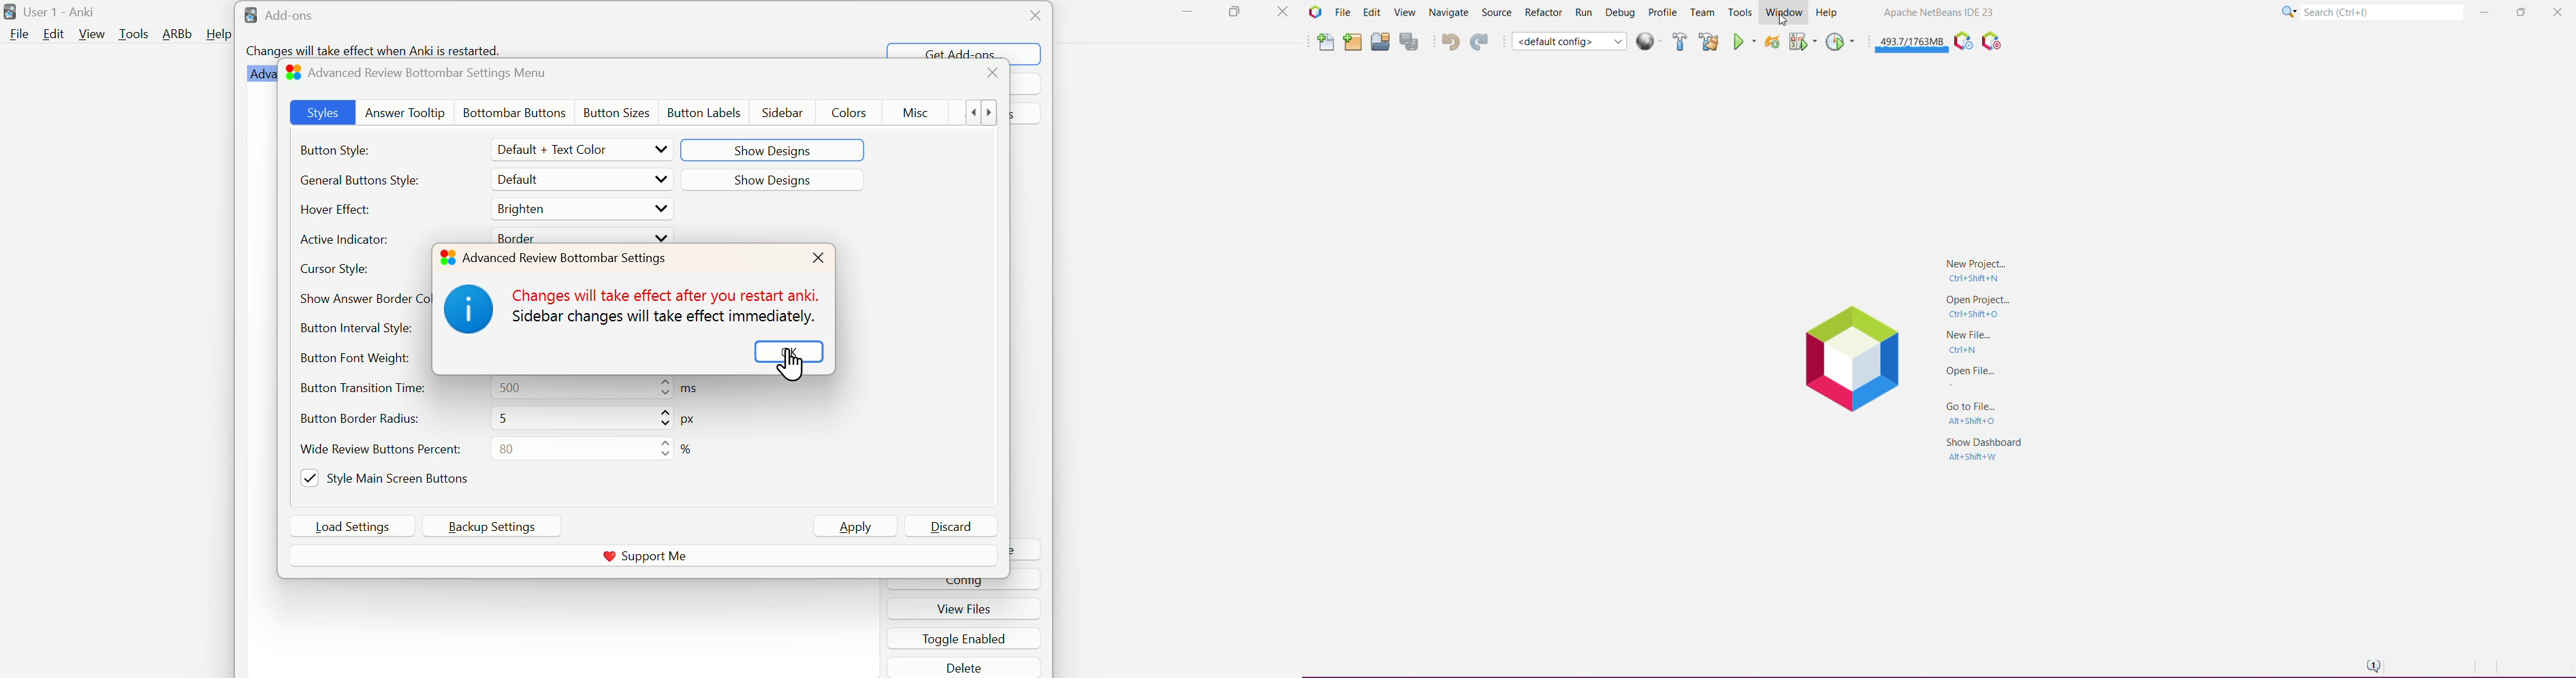 The width and height of the screenshot is (2576, 700). I want to click on Border, so click(522, 238).